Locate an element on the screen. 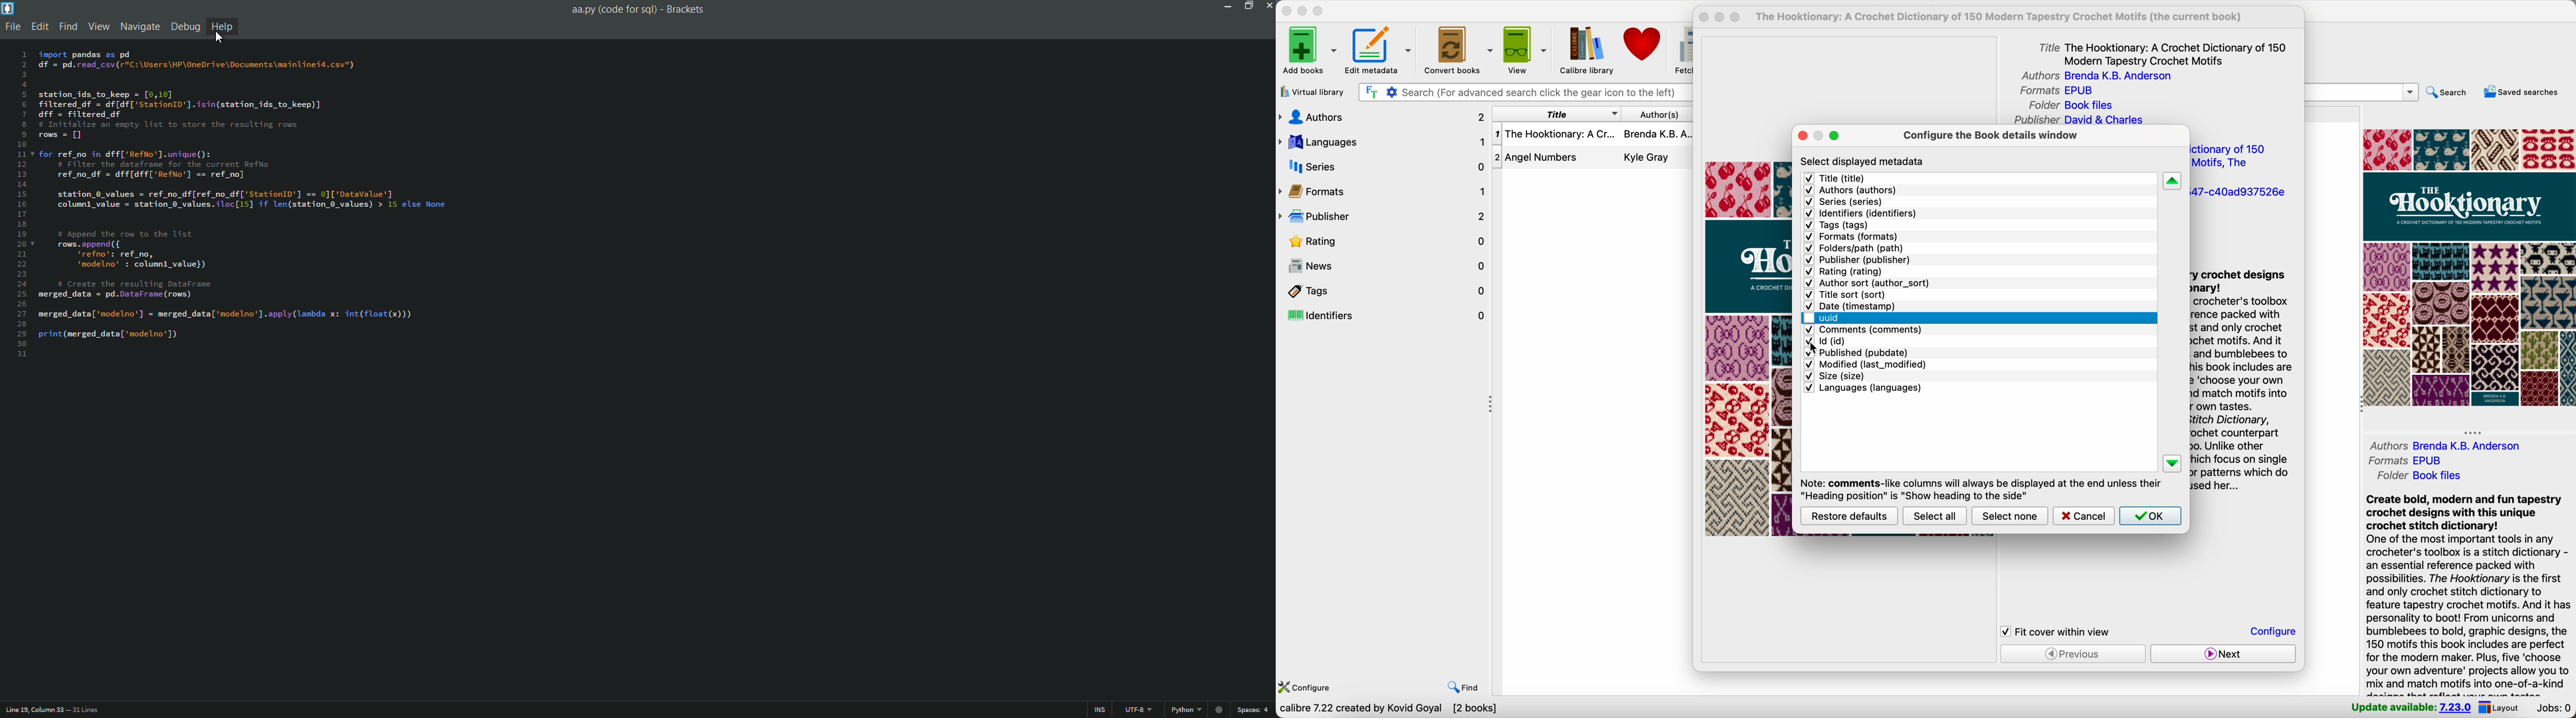 This screenshot has width=2576, height=728. maximize is located at coordinates (1834, 136).